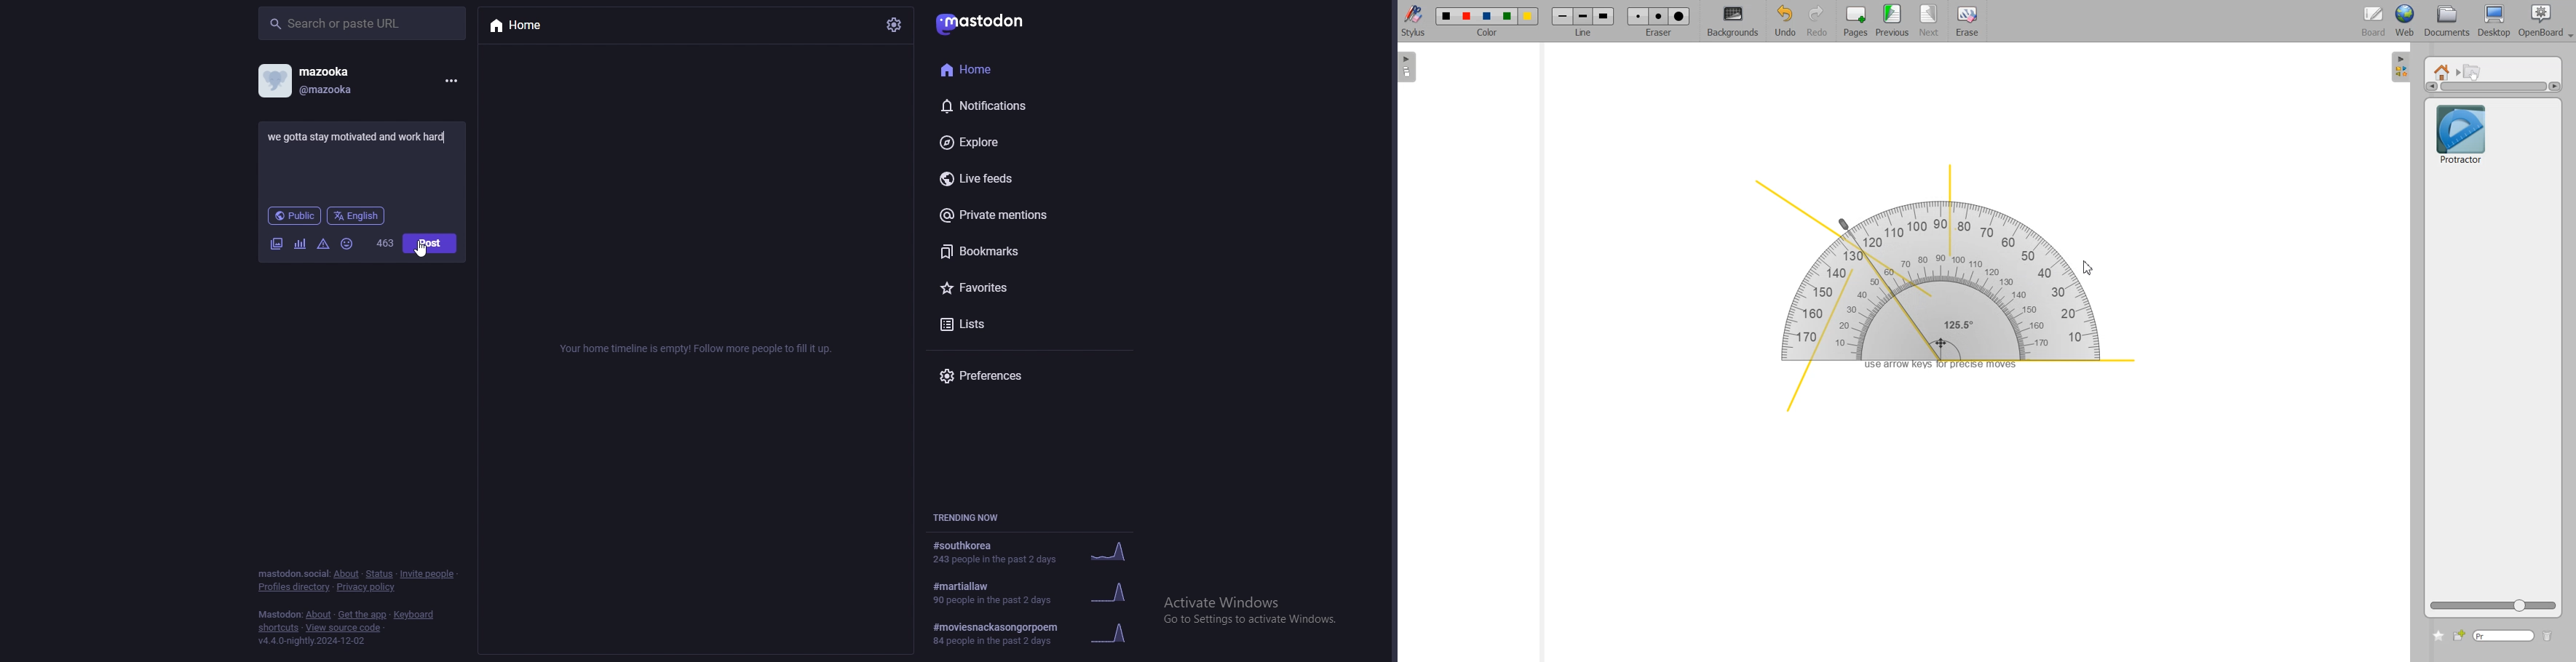 Image resolution: width=2576 pixels, height=672 pixels. I want to click on word count, so click(385, 243).